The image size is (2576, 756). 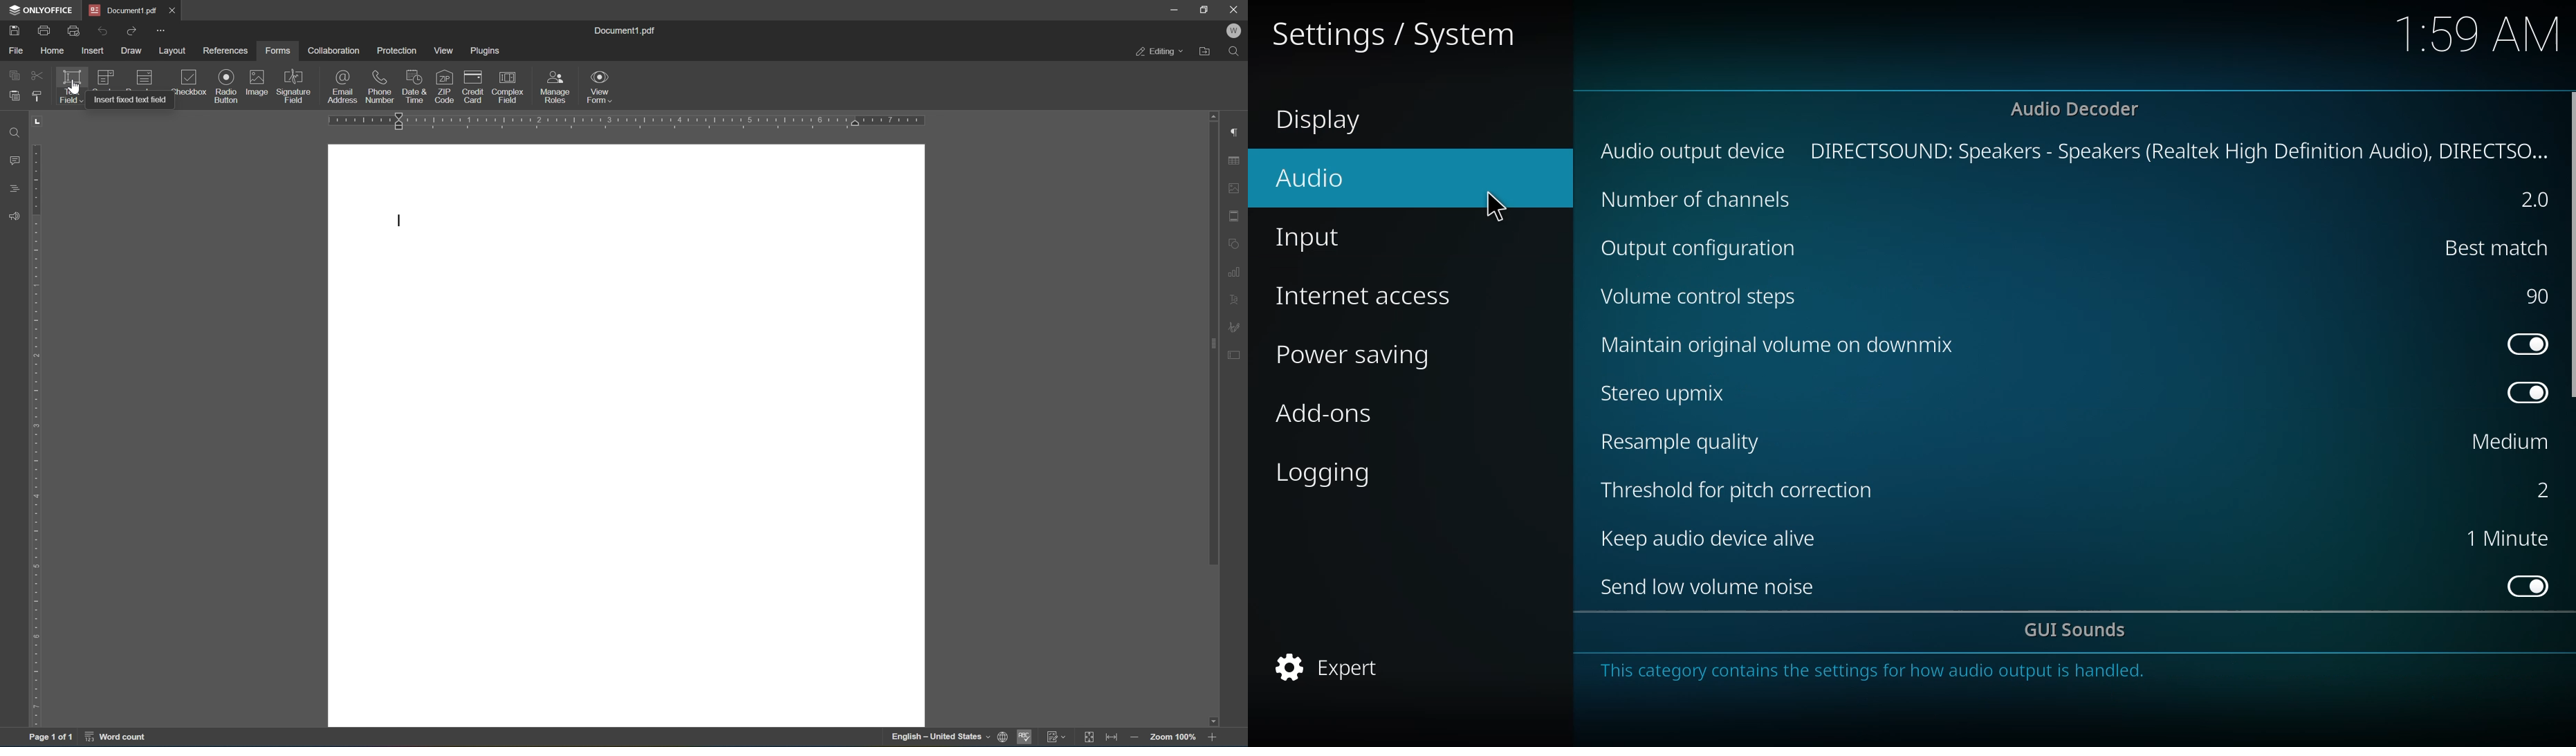 What do you see at coordinates (2179, 150) in the screenshot?
I see `directsound` at bounding box center [2179, 150].